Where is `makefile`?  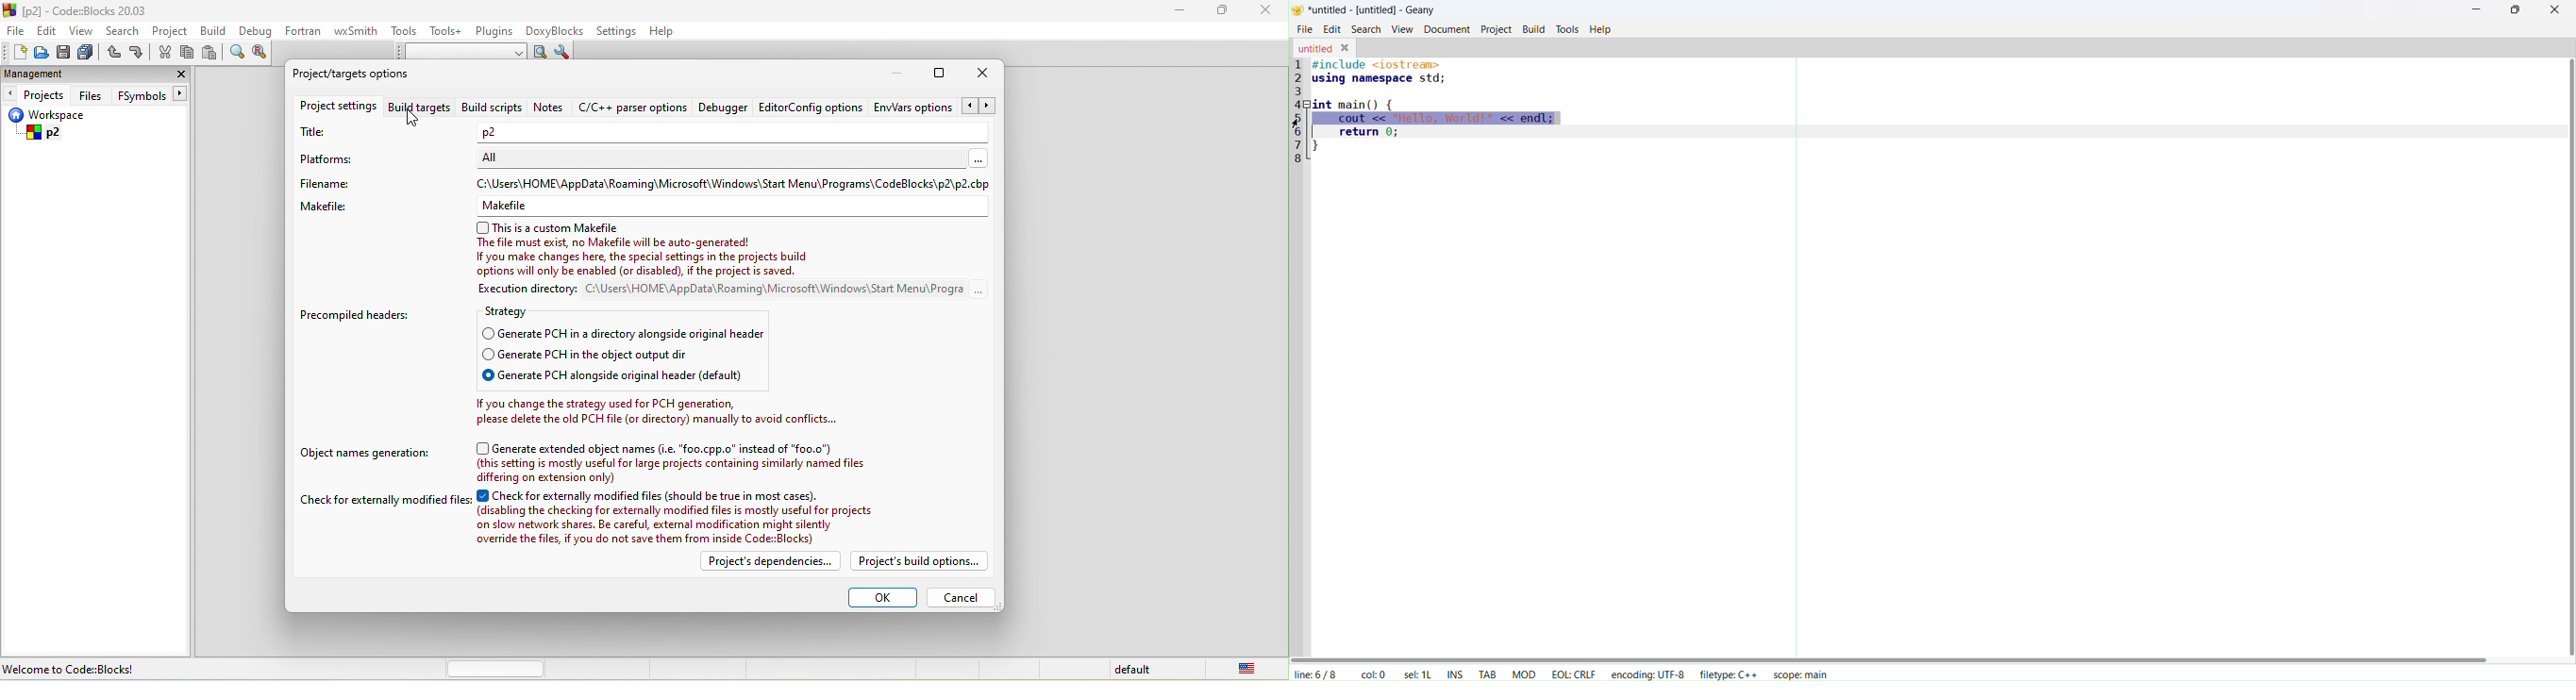
makefile is located at coordinates (328, 209).